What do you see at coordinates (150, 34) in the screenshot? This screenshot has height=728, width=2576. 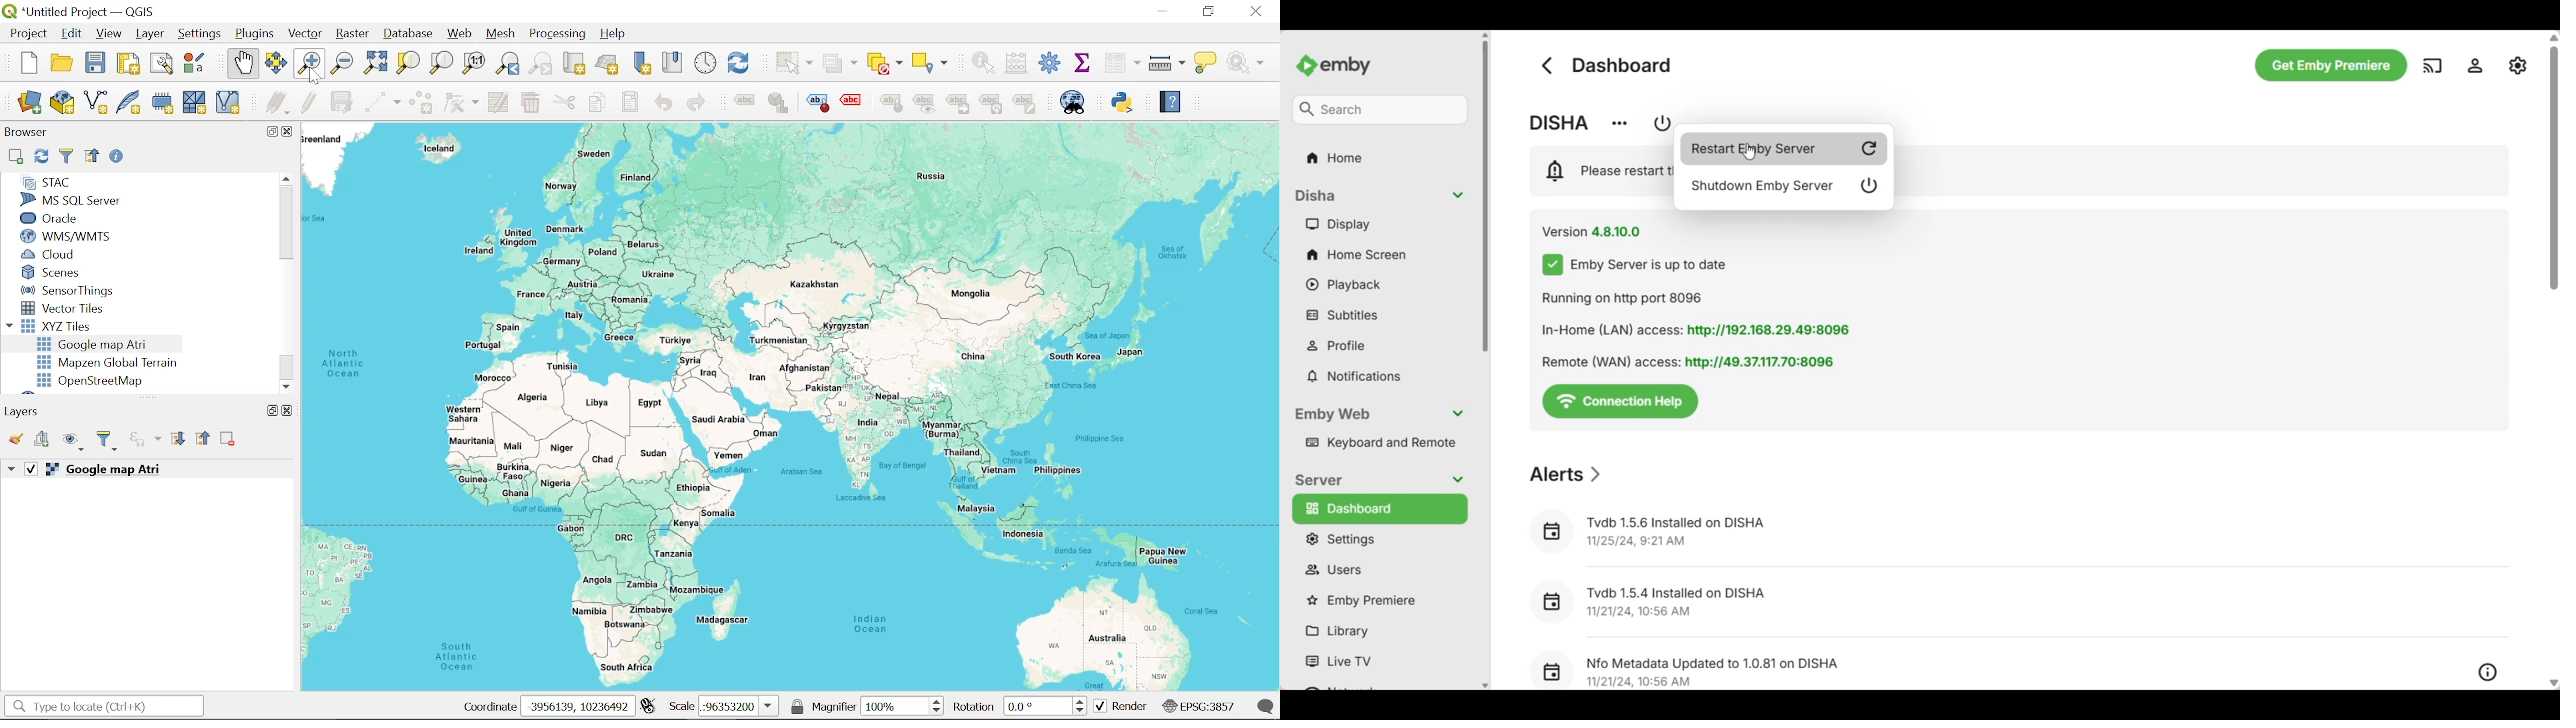 I see `Layer` at bounding box center [150, 34].